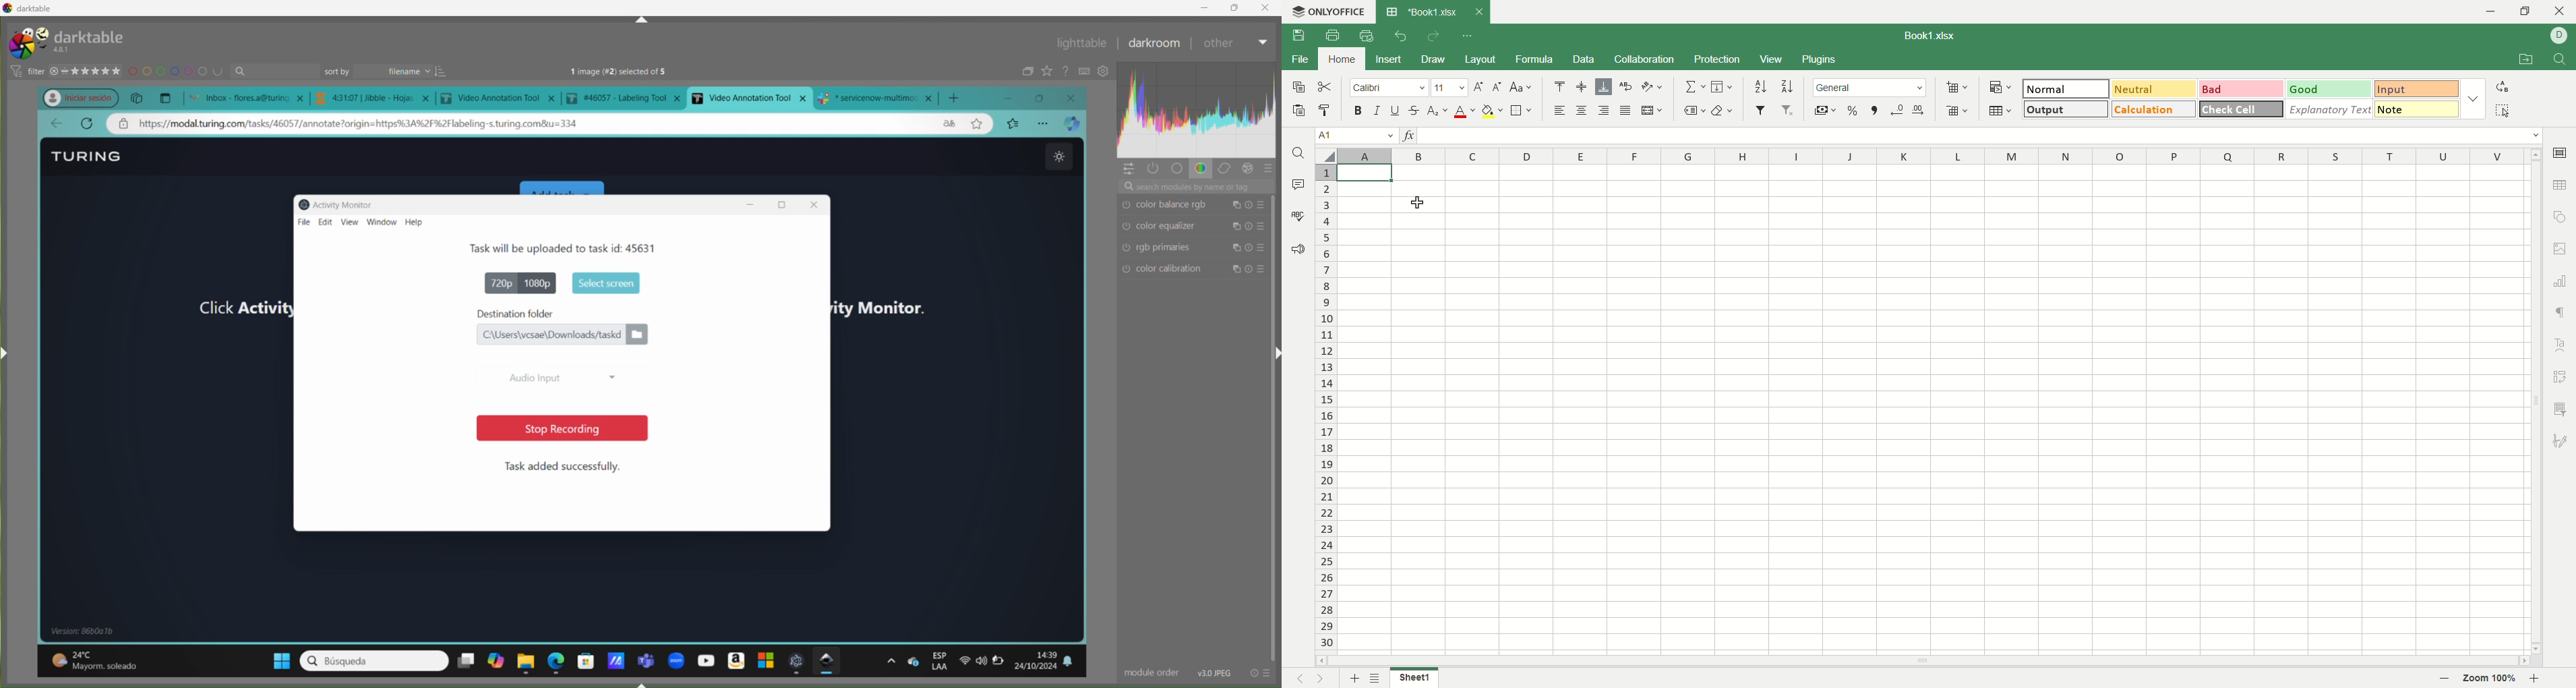 The width and height of the screenshot is (2576, 700). I want to click on window, so click(383, 222).